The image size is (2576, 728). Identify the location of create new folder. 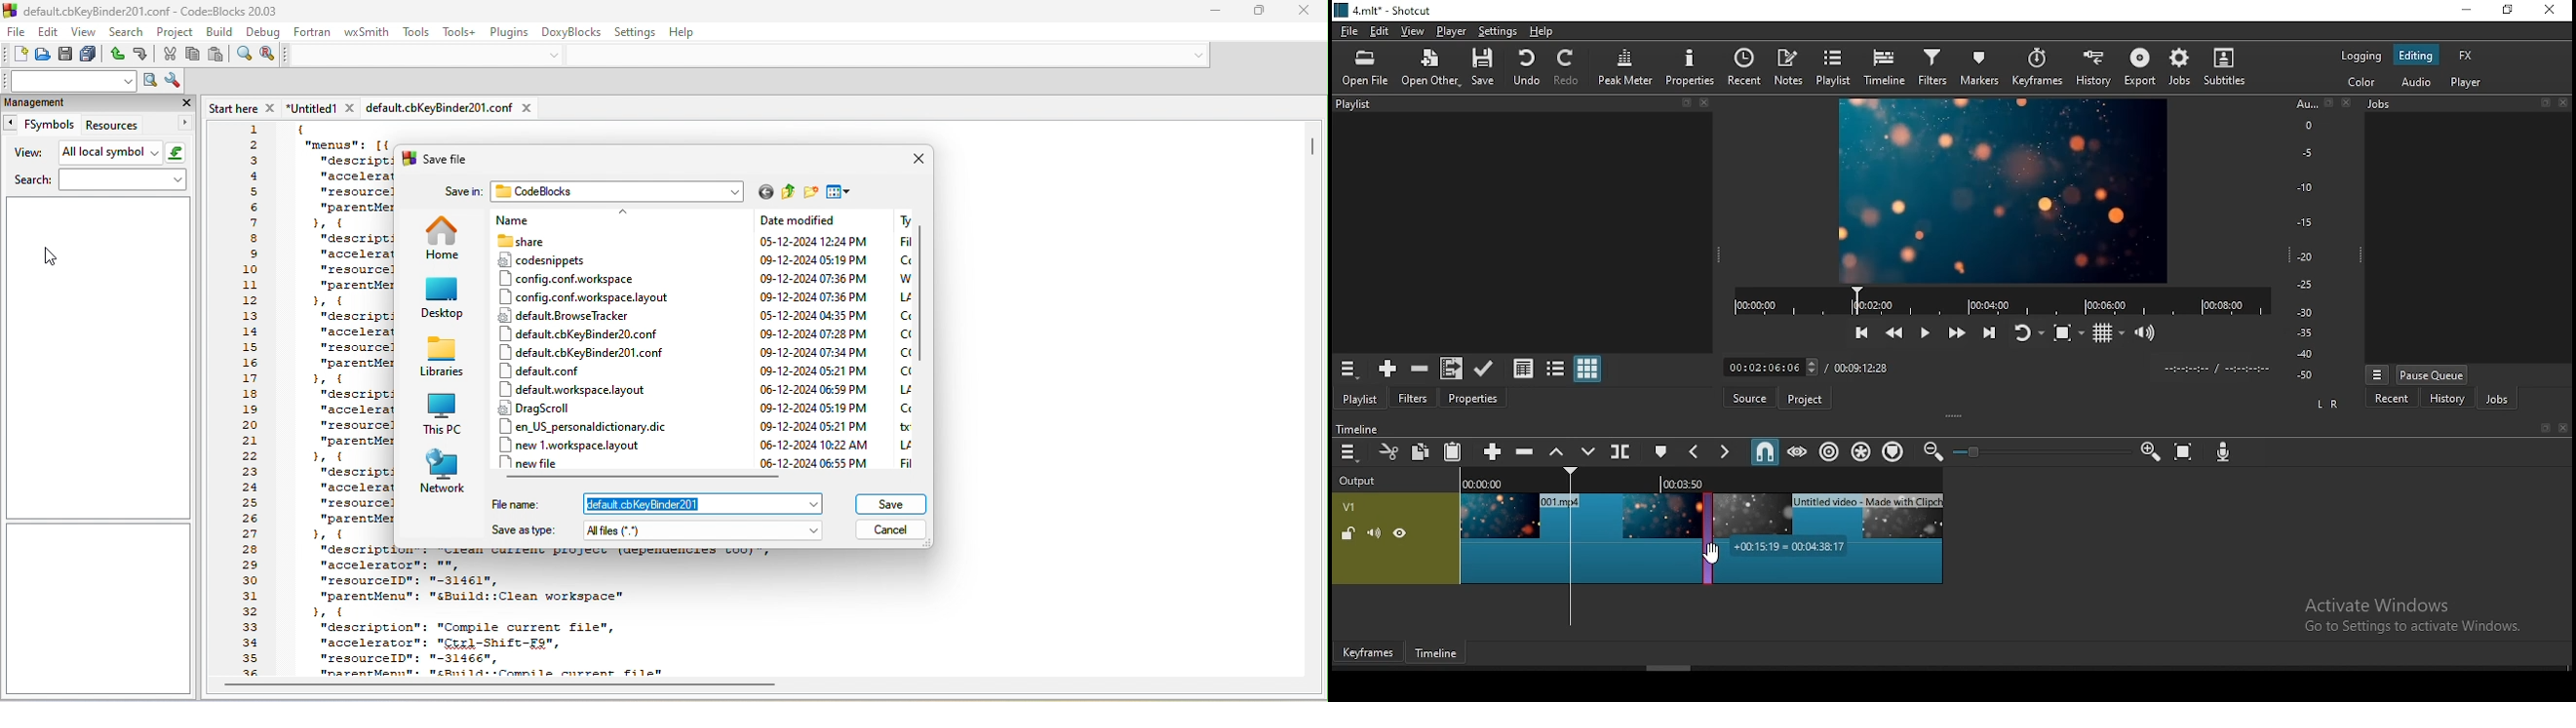
(811, 193).